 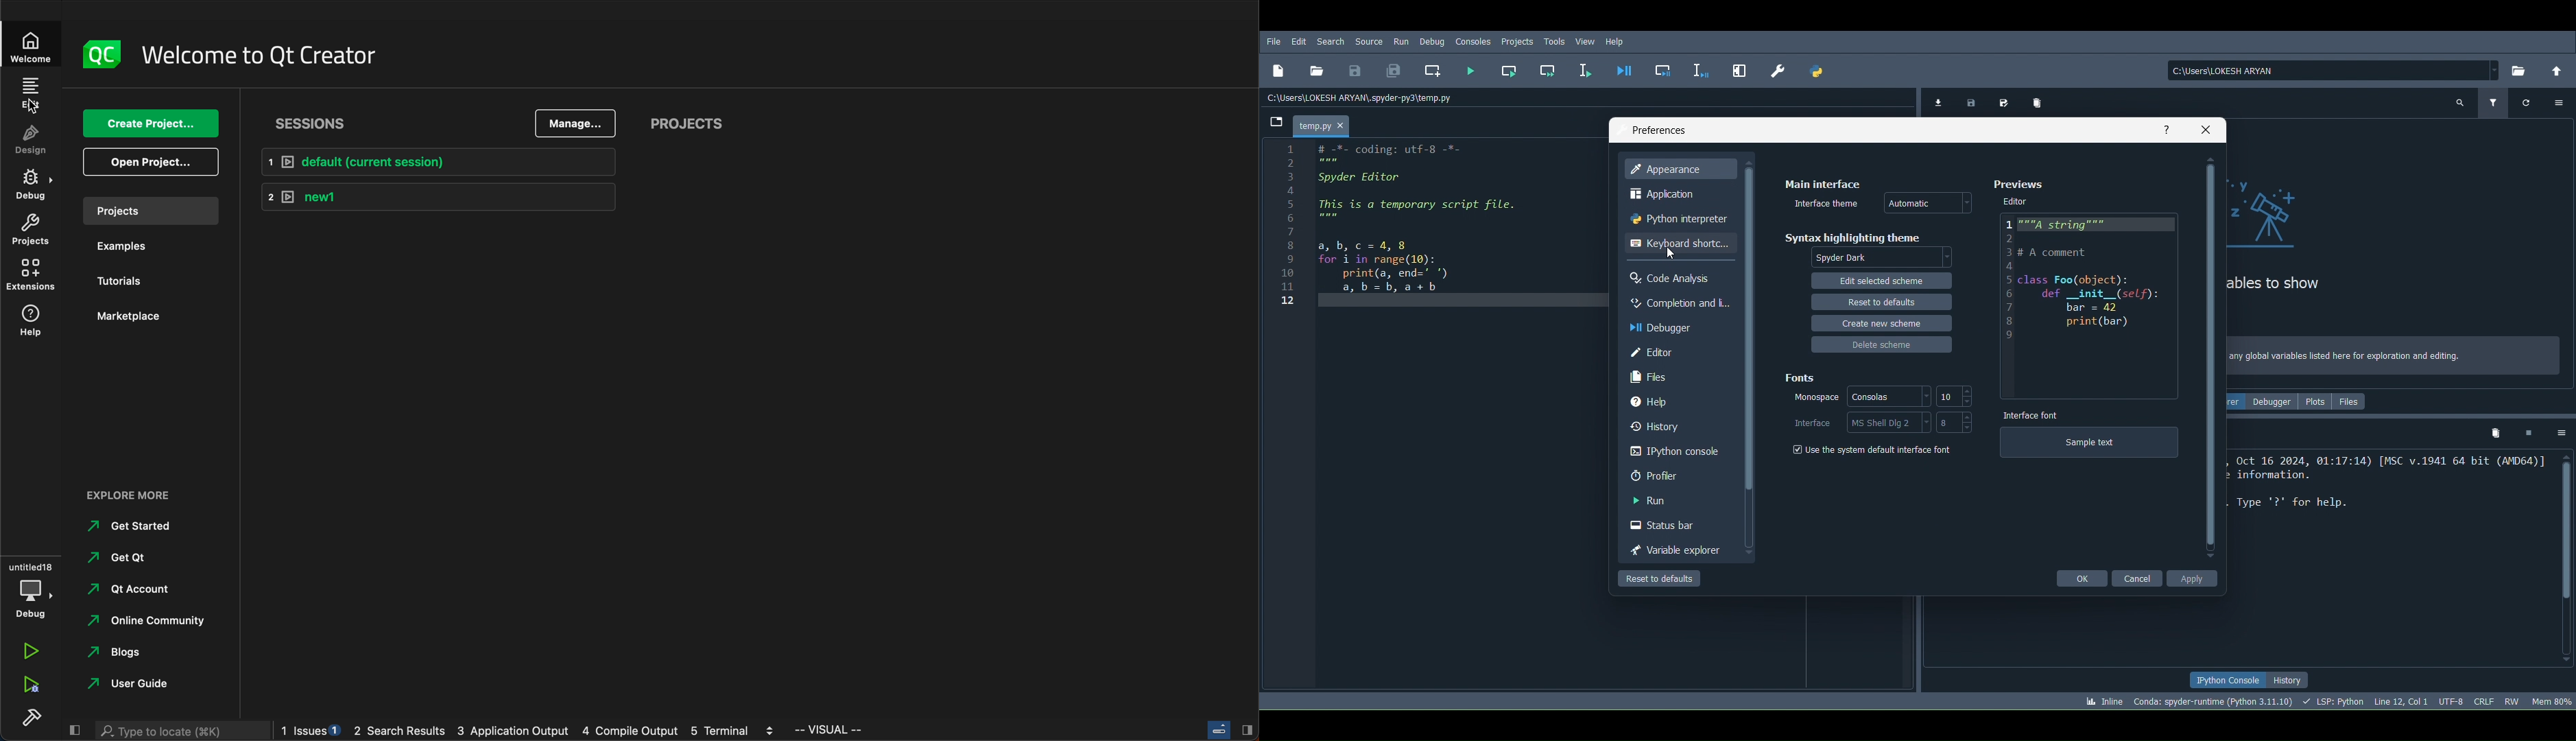 What do you see at coordinates (1278, 69) in the screenshot?
I see `New file (Ctrl + N)` at bounding box center [1278, 69].